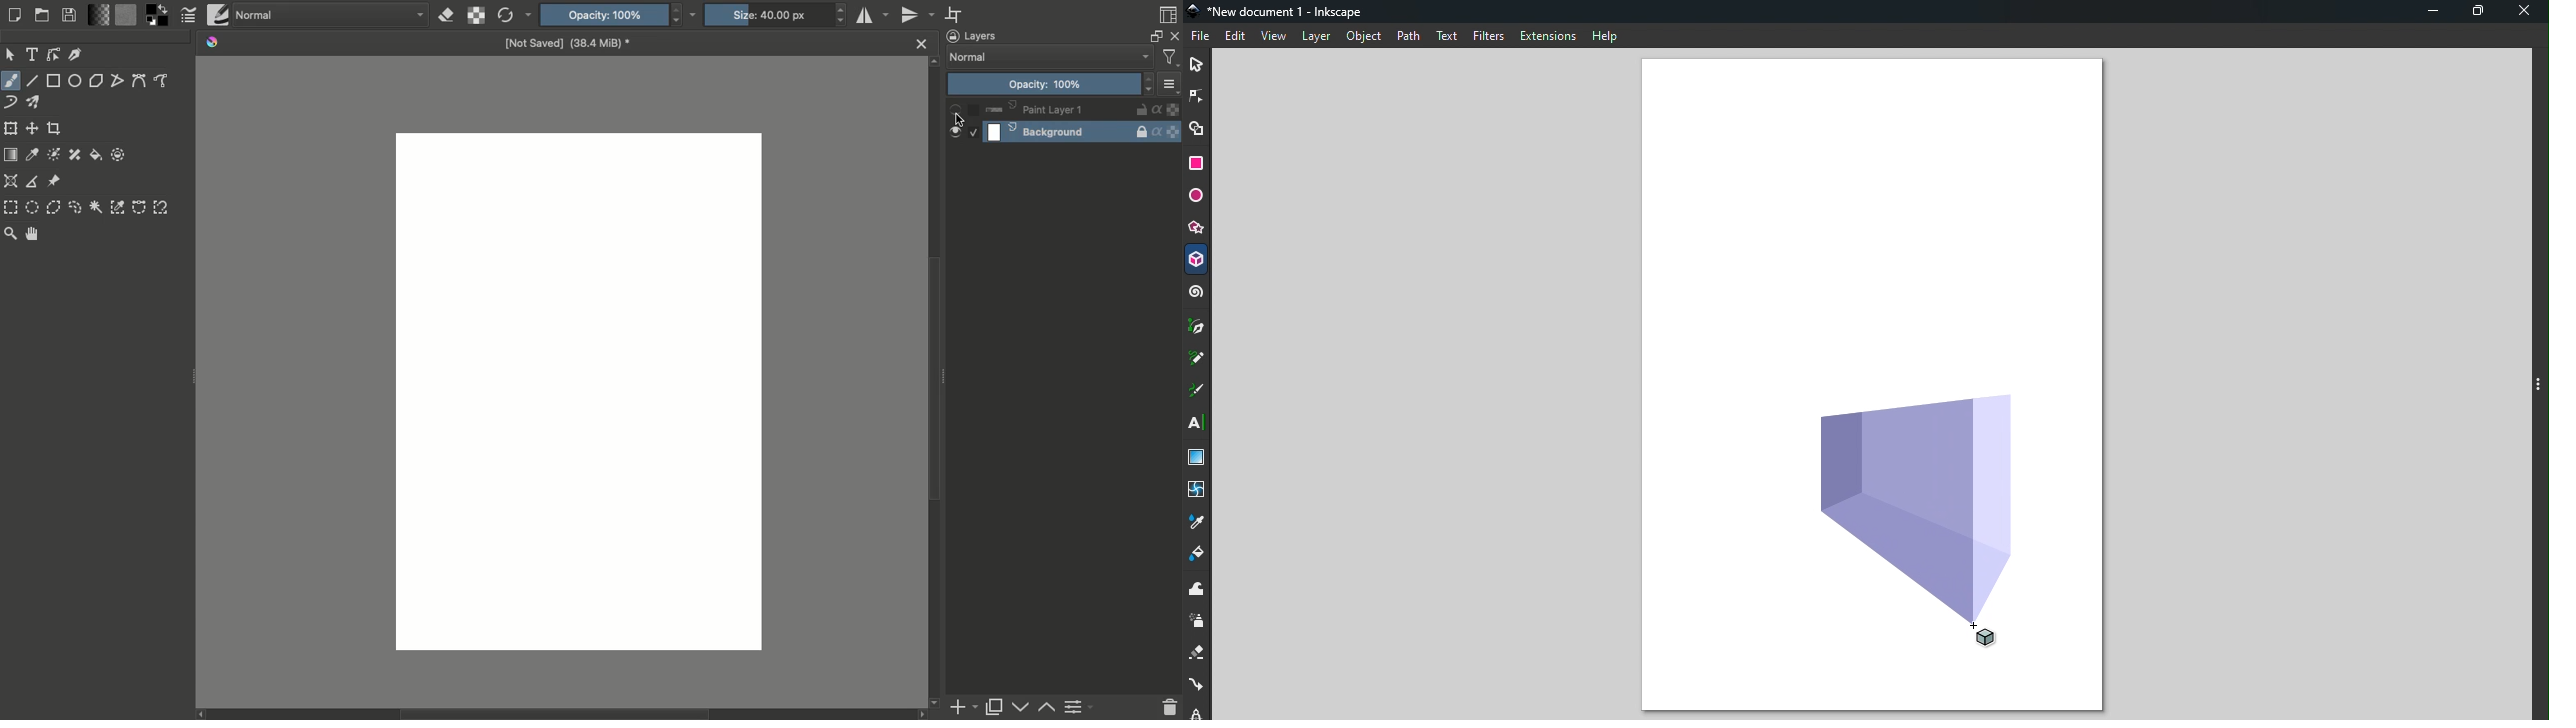 The height and width of the screenshot is (728, 2576). Describe the element at coordinates (1549, 38) in the screenshot. I see `Extensions` at that location.